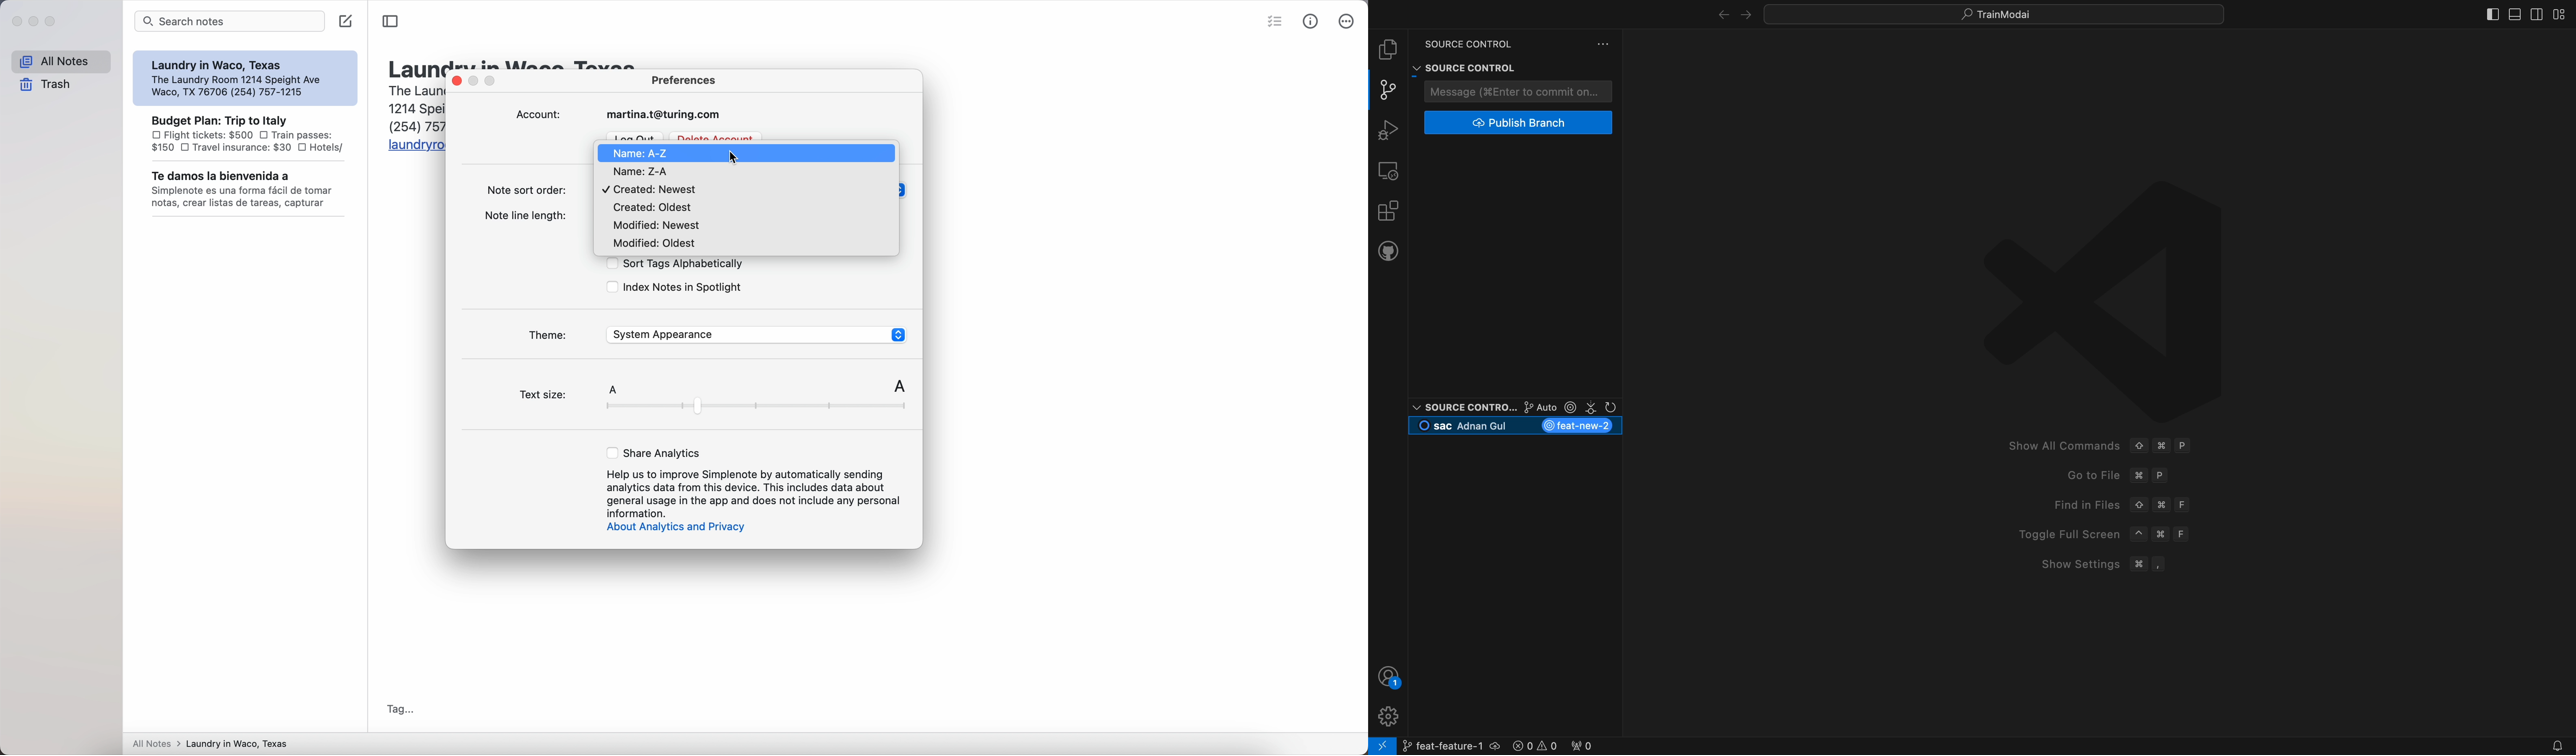  What do you see at coordinates (717, 135) in the screenshot?
I see `delete account` at bounding box center [717, 135].